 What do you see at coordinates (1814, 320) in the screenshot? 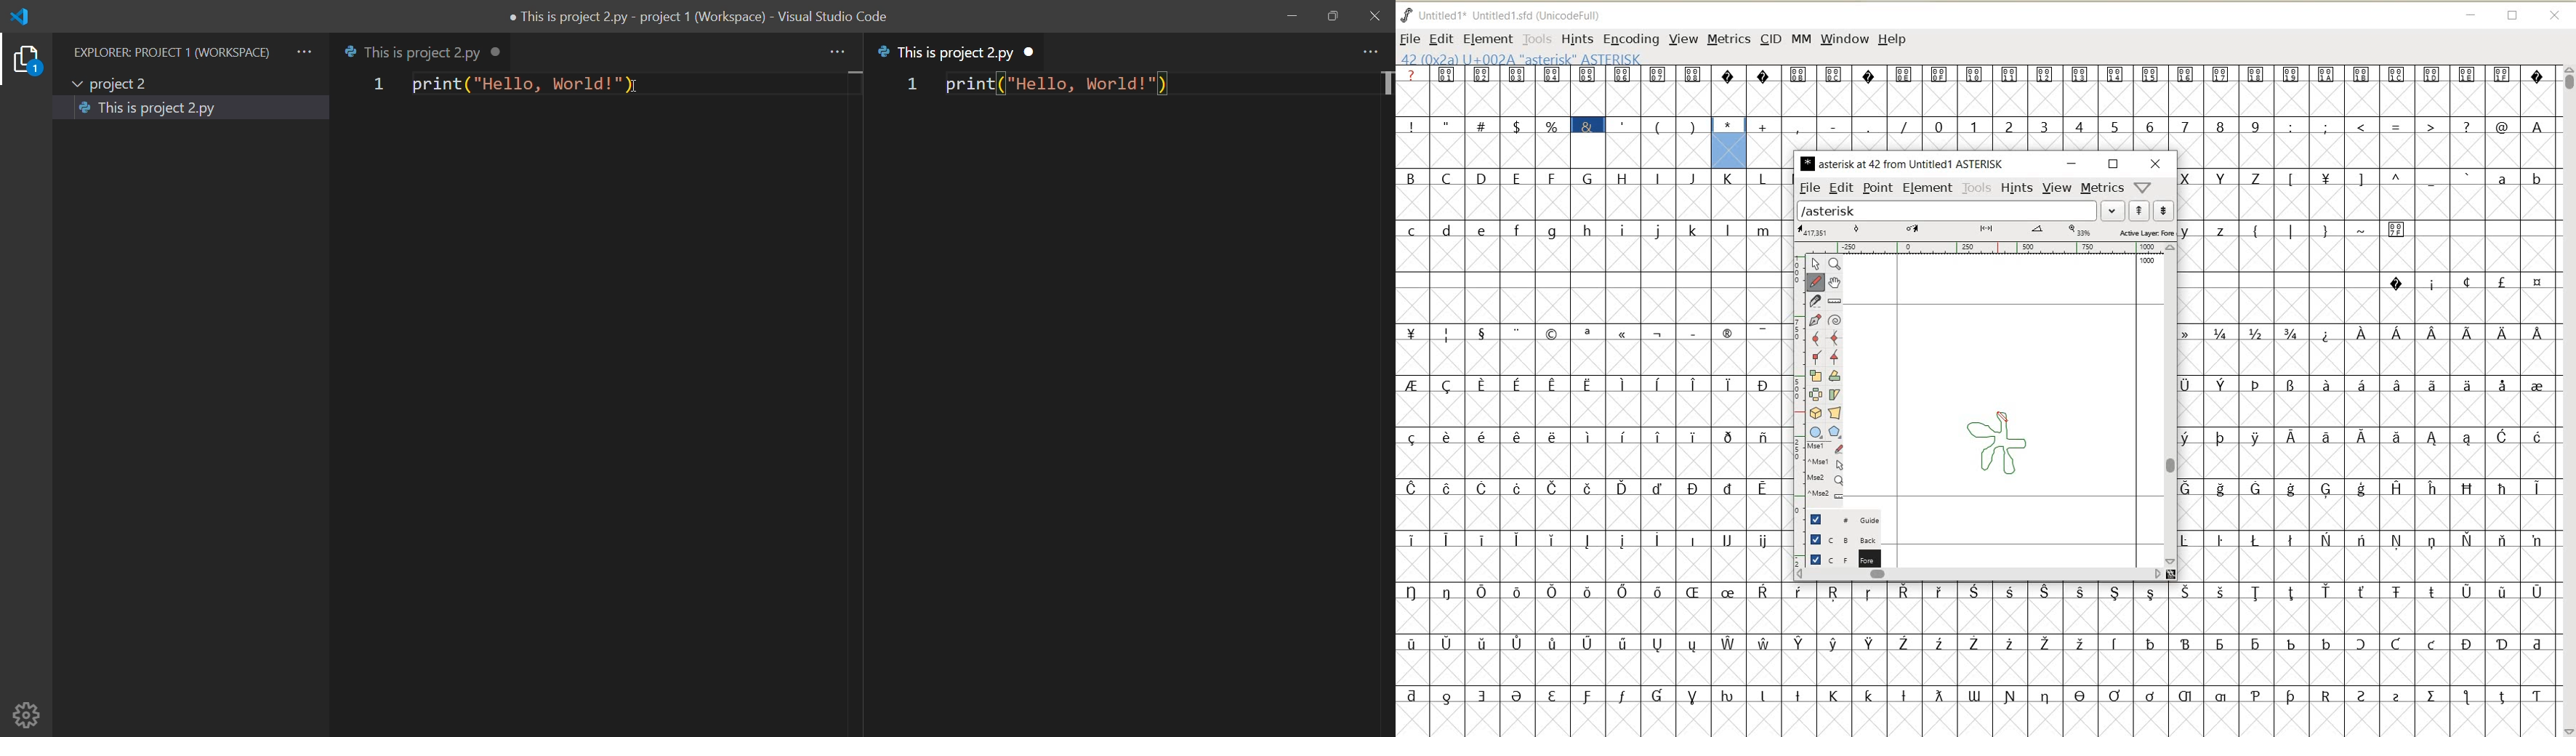
I see `add a point, then drag out its control points` at bounding box center [1814, 320].